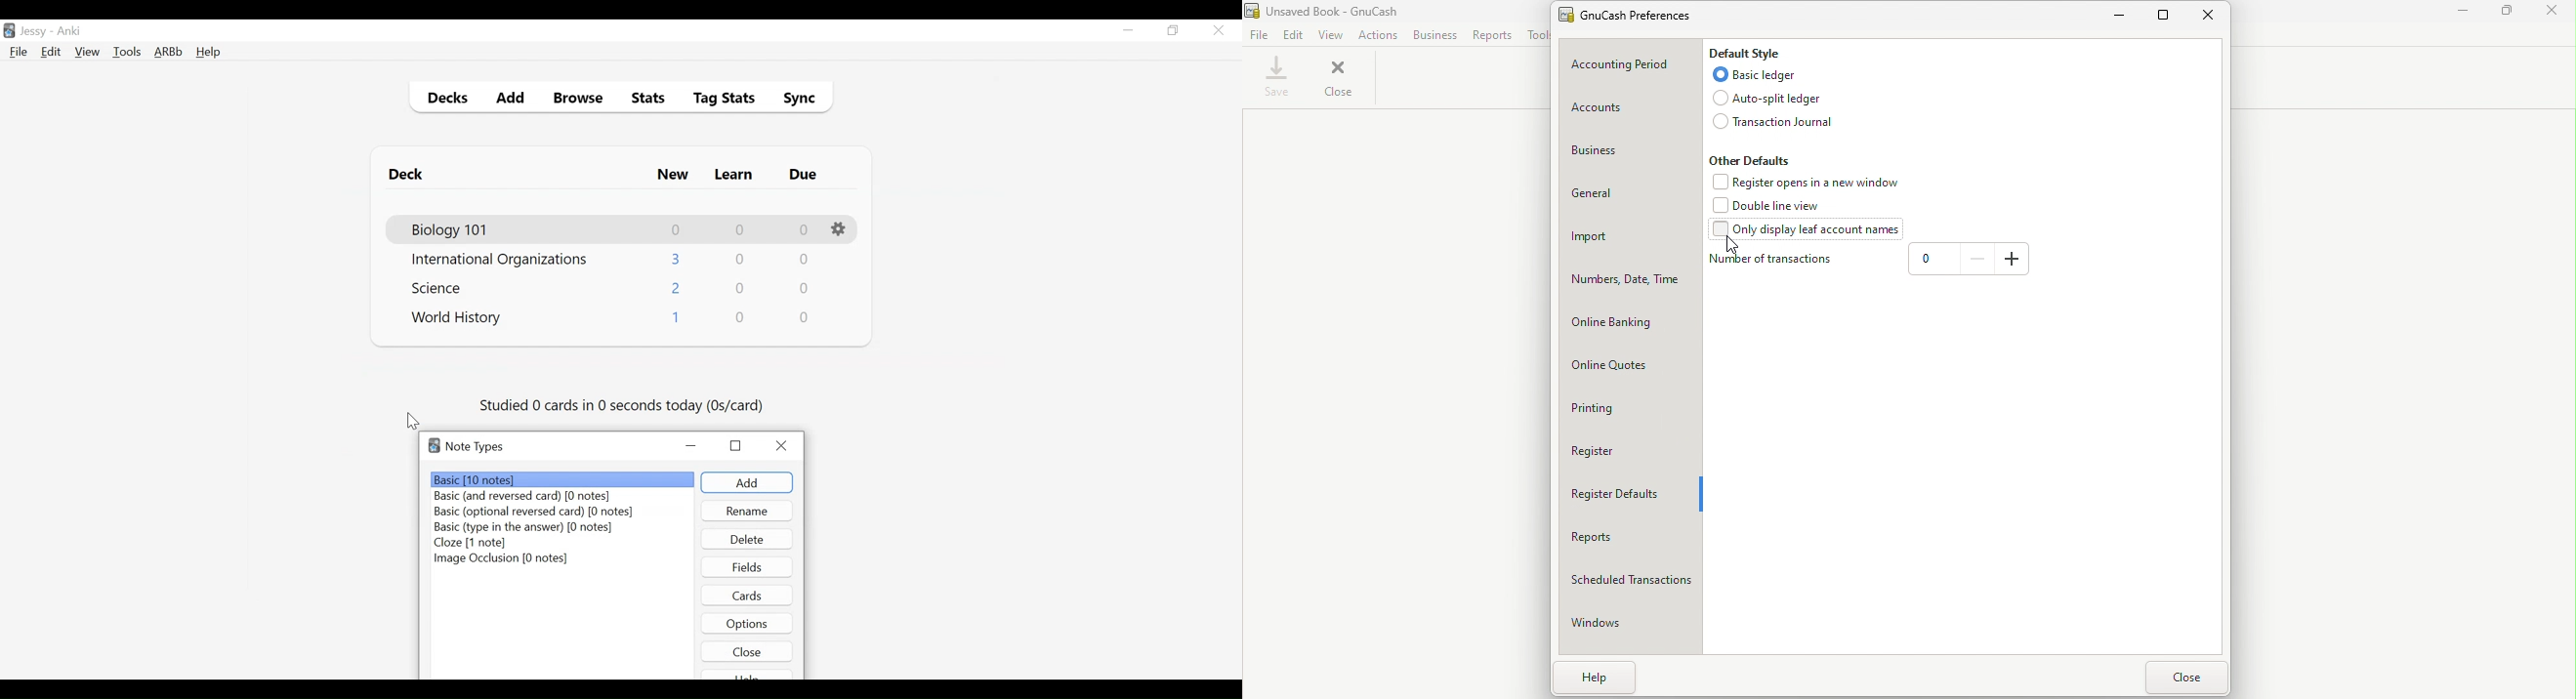 Image resolution: width=2576 pixels, height=700 pixels. What do you see at coordinates (1808, 183) in the screenshot?
I see `Register opens in a new window` at bounding box center [1808, 183].